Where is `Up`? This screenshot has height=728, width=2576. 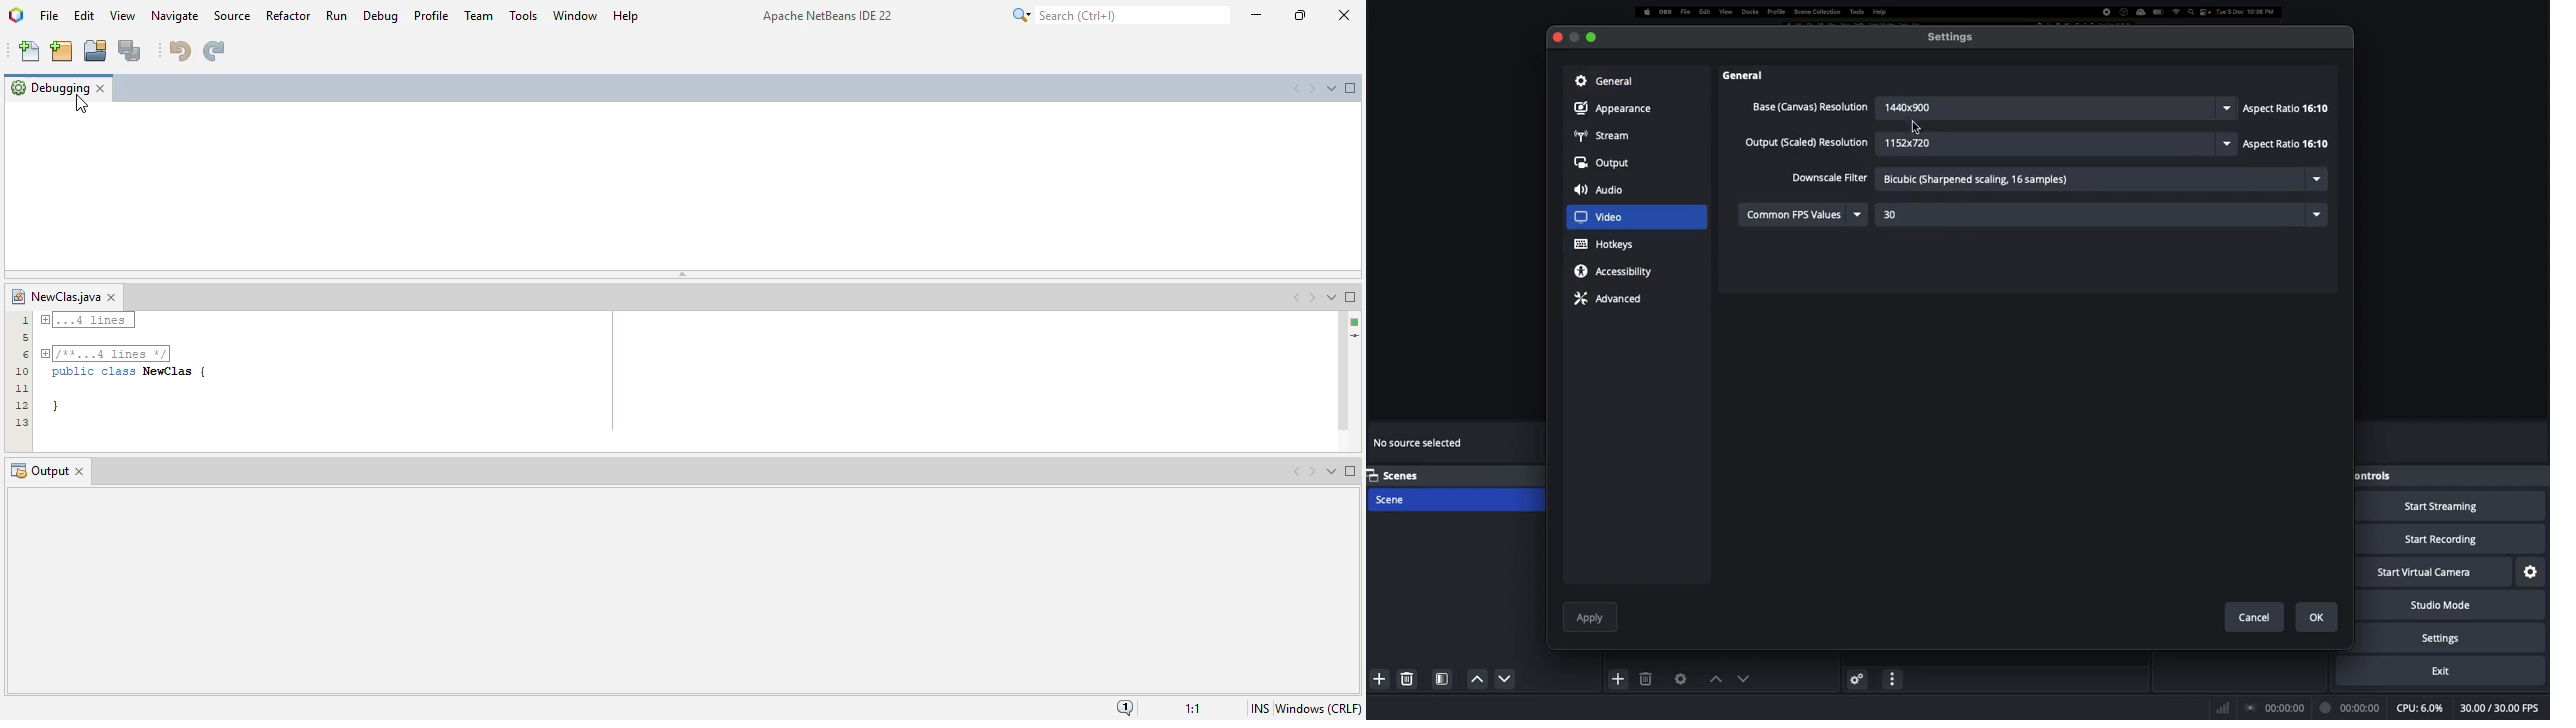
Up is located at coordinates (1500, 680).